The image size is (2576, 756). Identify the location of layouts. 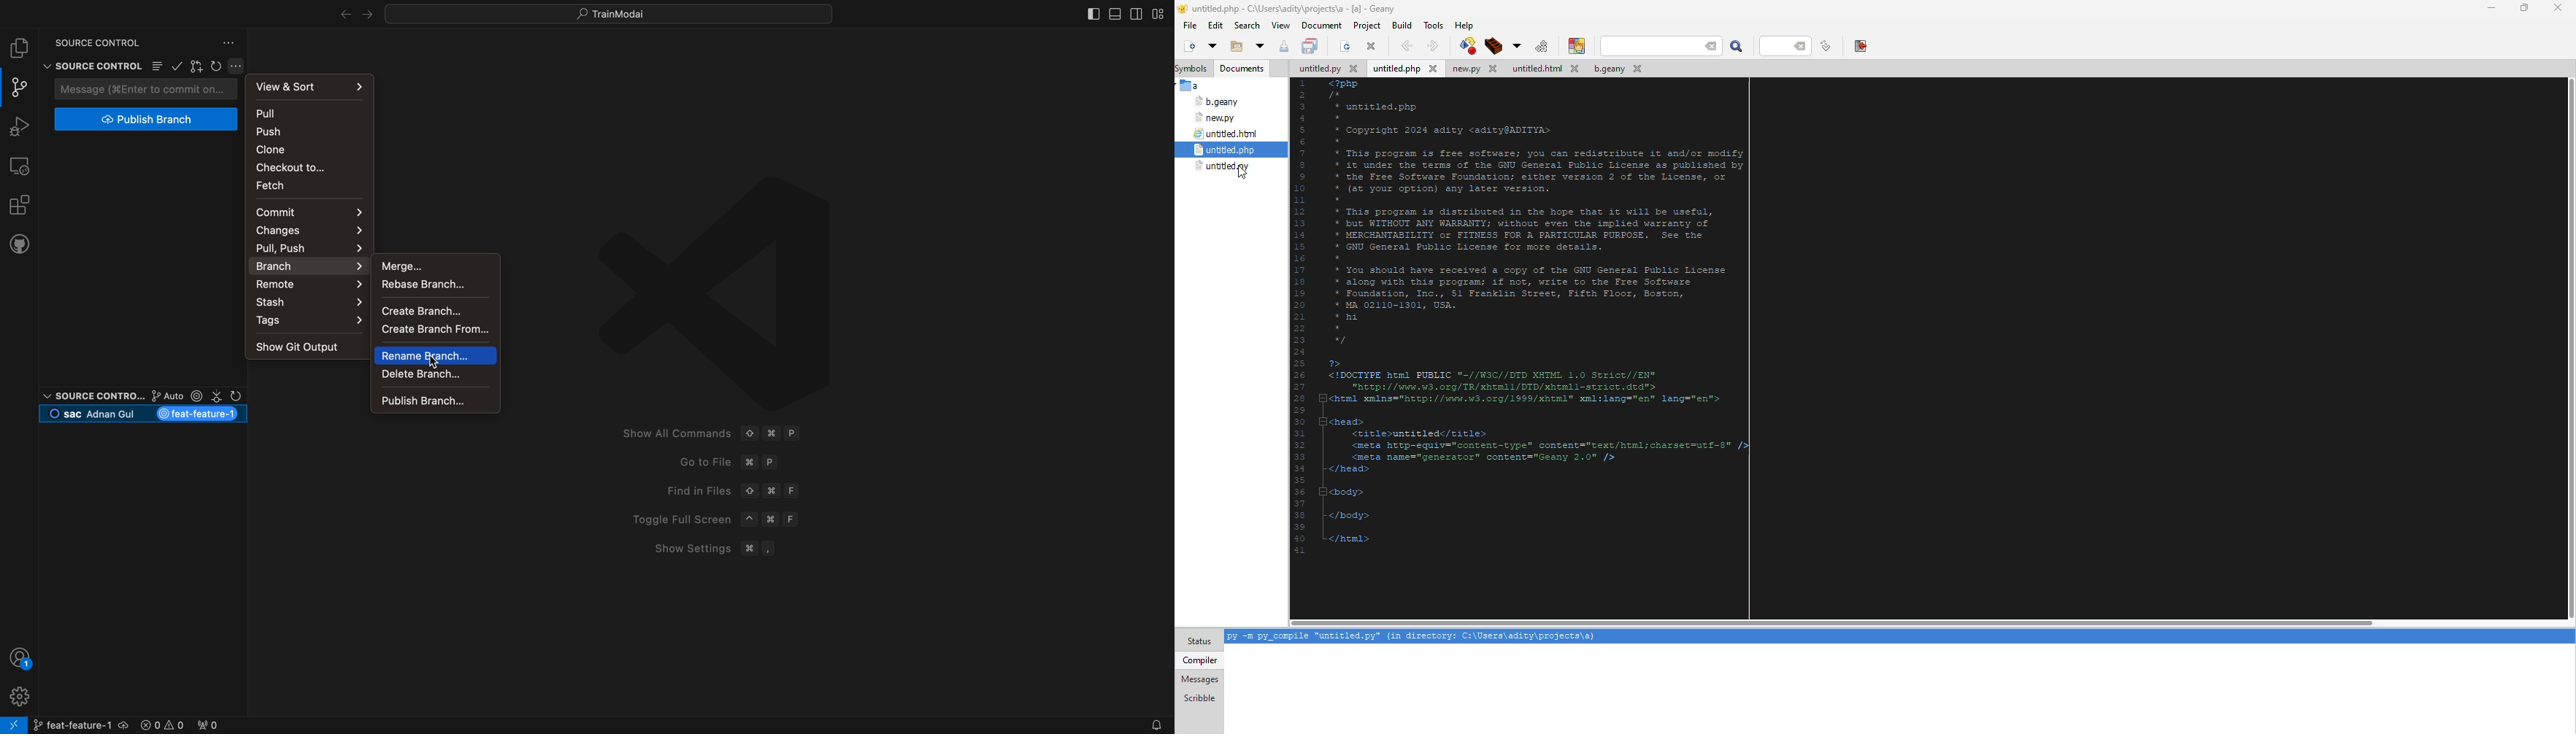
(1121, 13).